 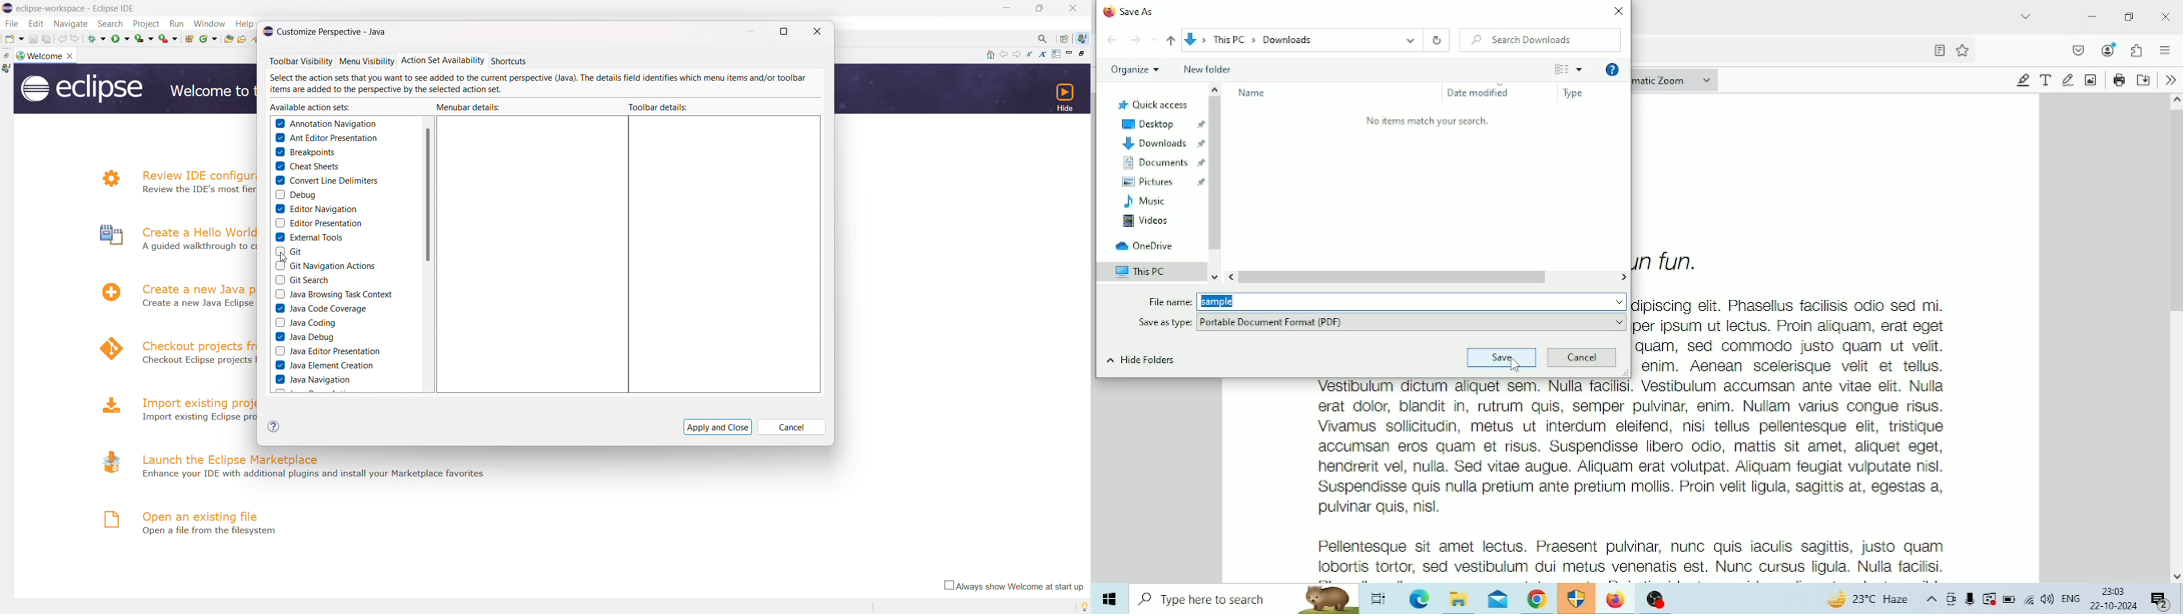 I want to click on Documents, so click(x=1158, y=162).